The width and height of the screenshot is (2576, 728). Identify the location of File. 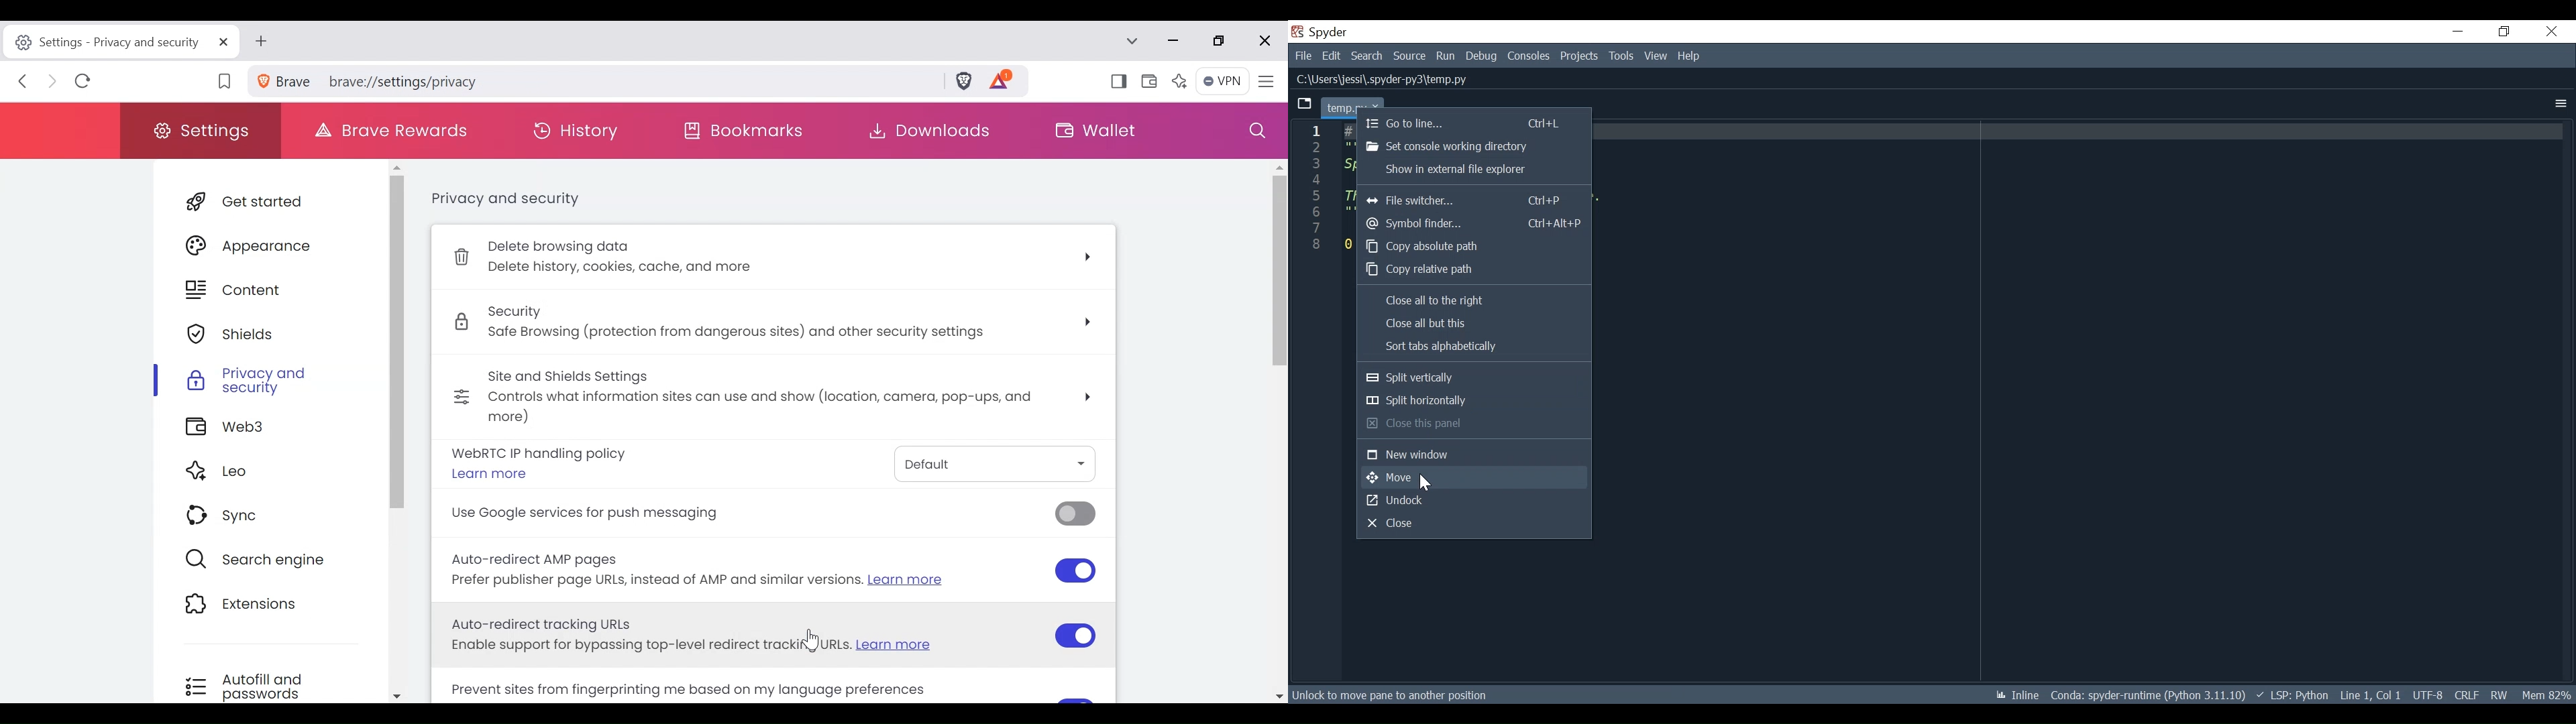
(1303, 56).